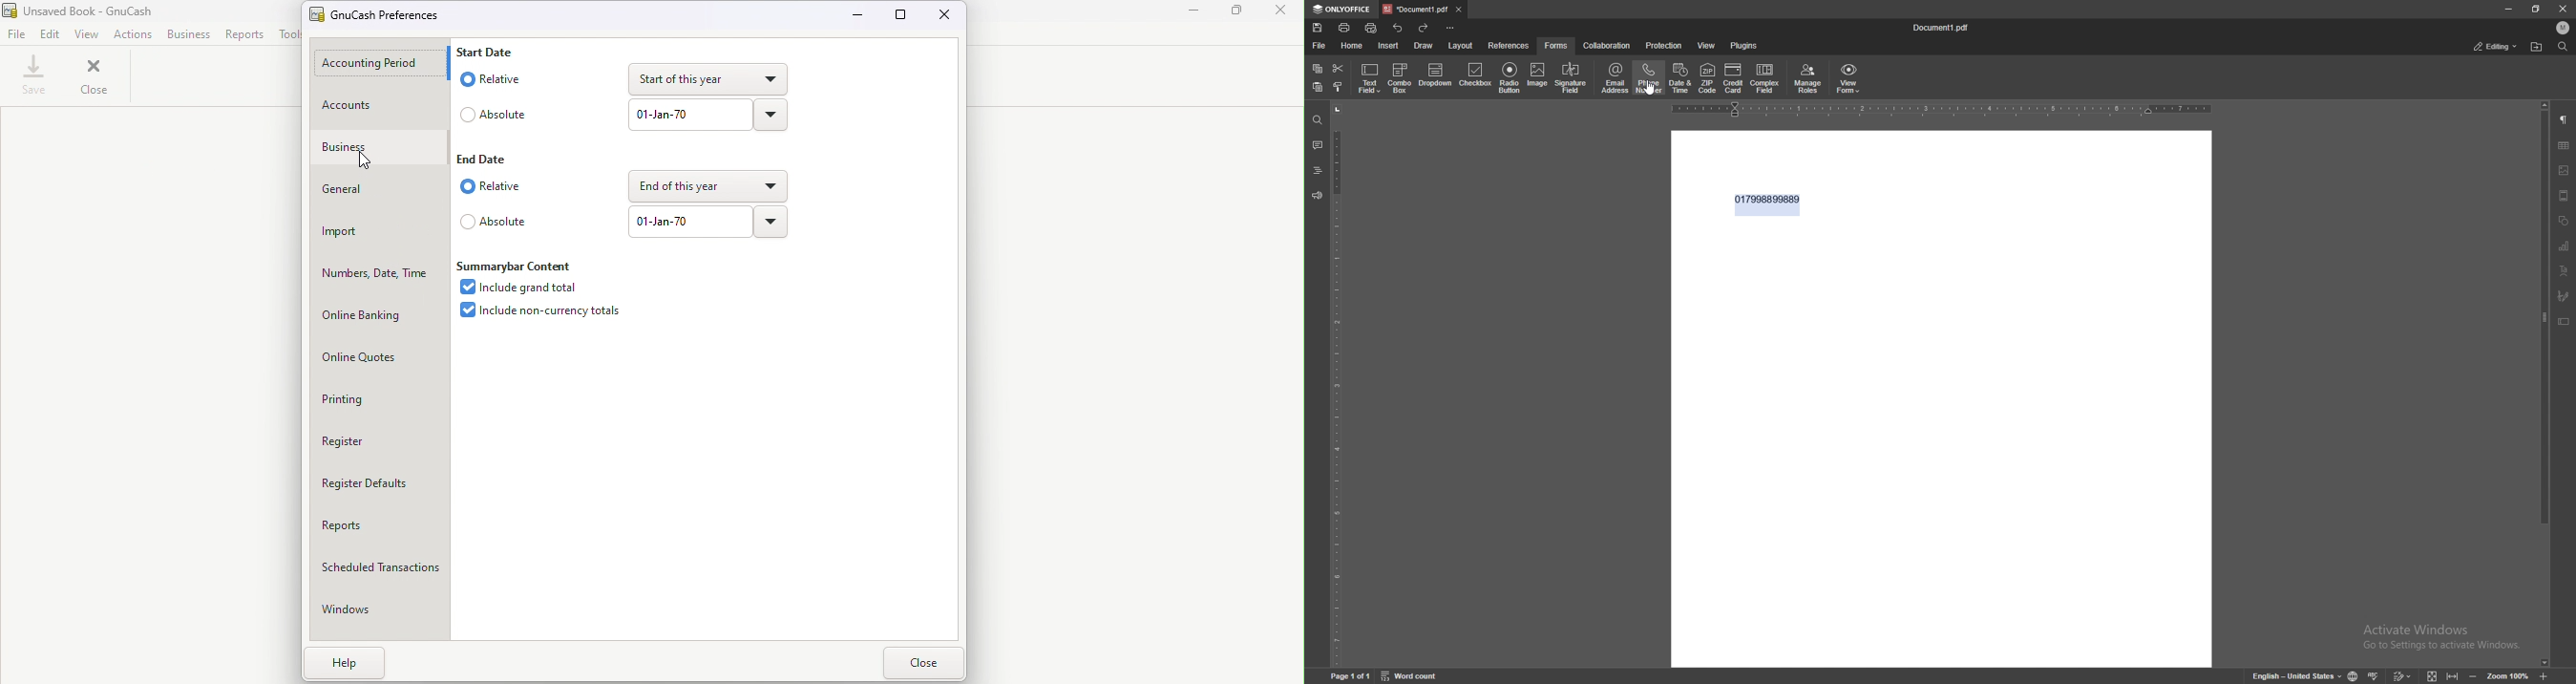 The width and height of the screenshot is (2576, 700). What do you see at coordinates (1538, 77) in the screenshot?
I see `image` at bounding box center [1538, 77].